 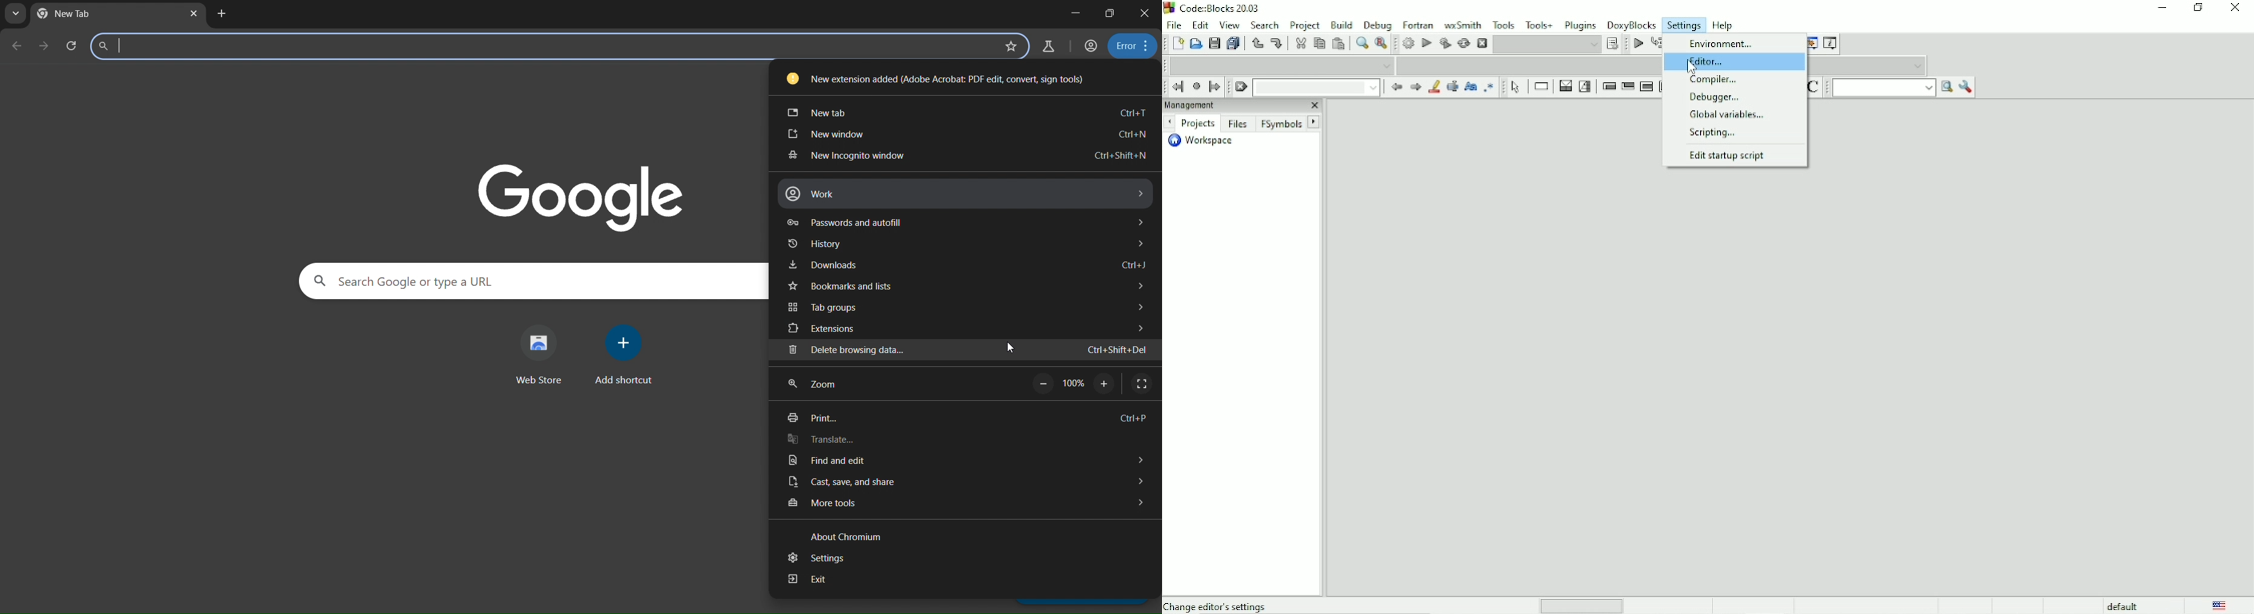 What do you see at coordinates (850, 535) in the screenshot?
I see `about chromium` at bounding box center [850, 535].